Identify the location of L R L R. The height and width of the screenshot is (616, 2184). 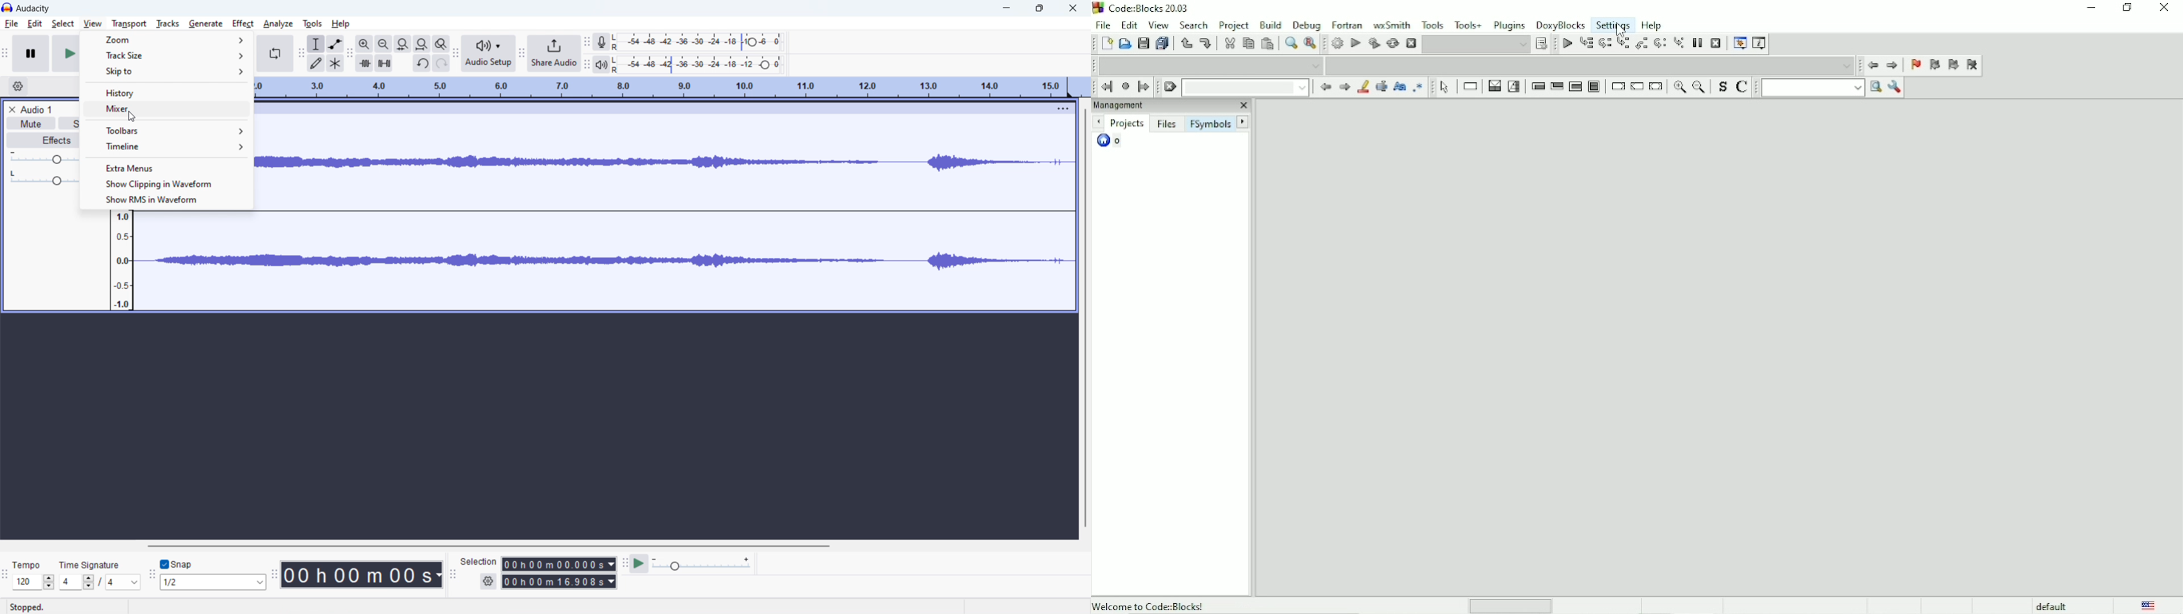
(618, 52).